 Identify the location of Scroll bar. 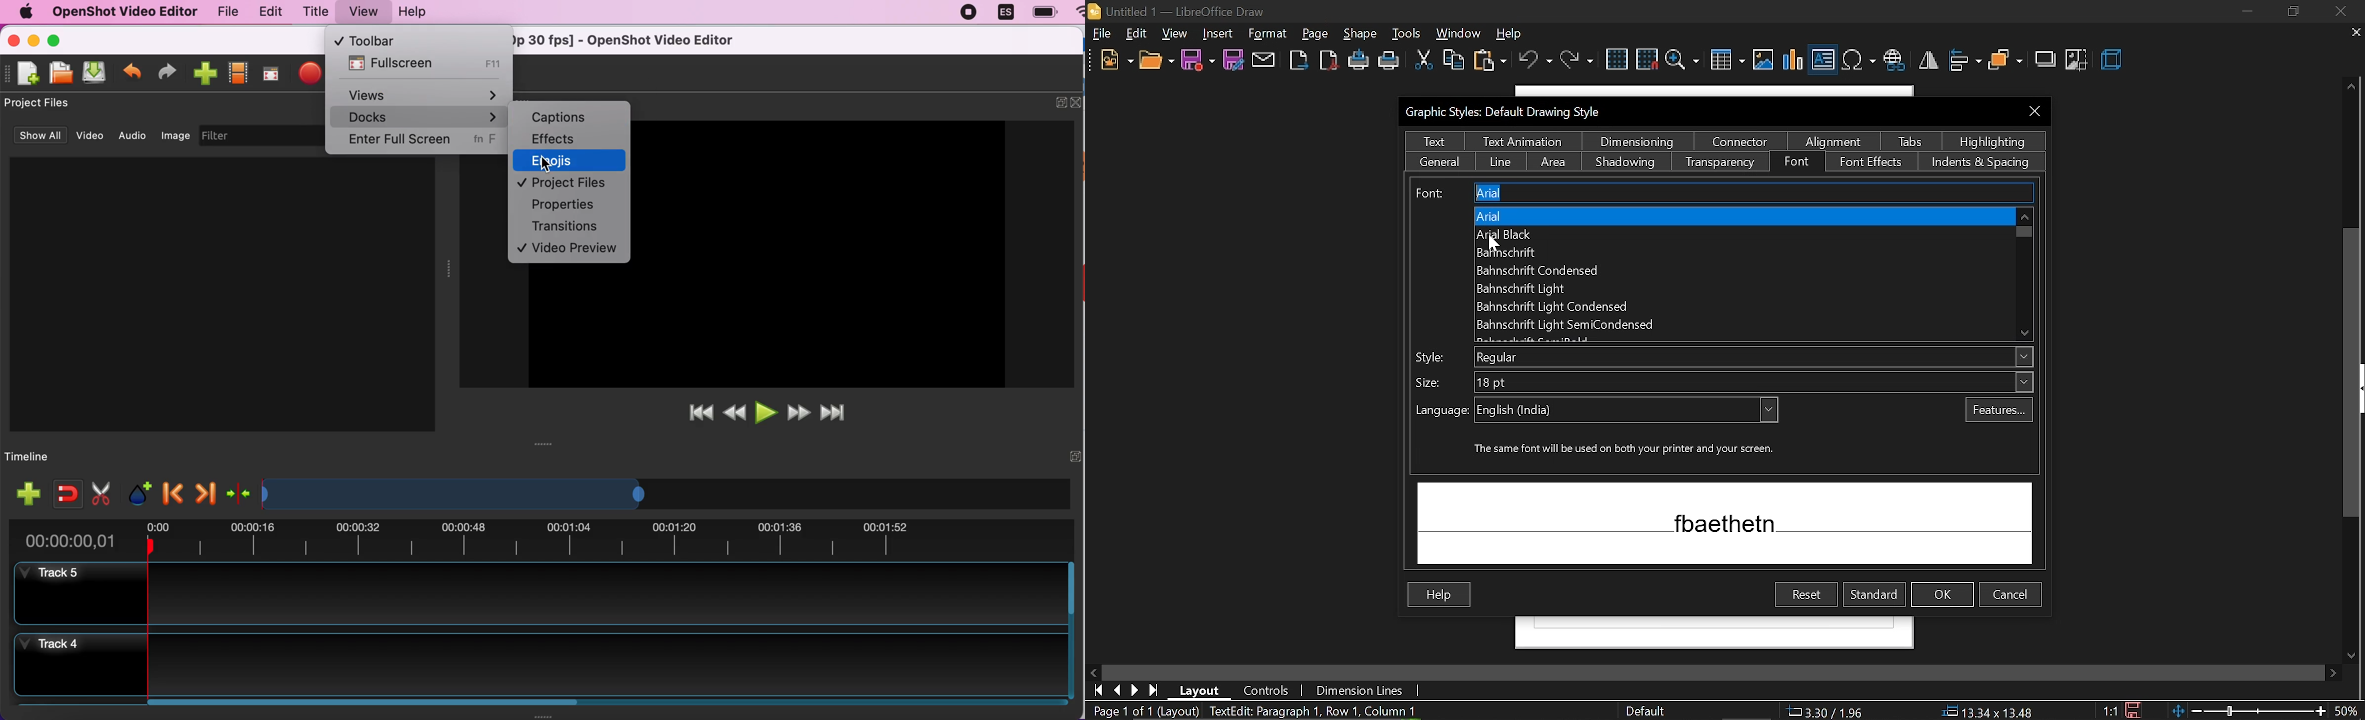
(2022, 273).